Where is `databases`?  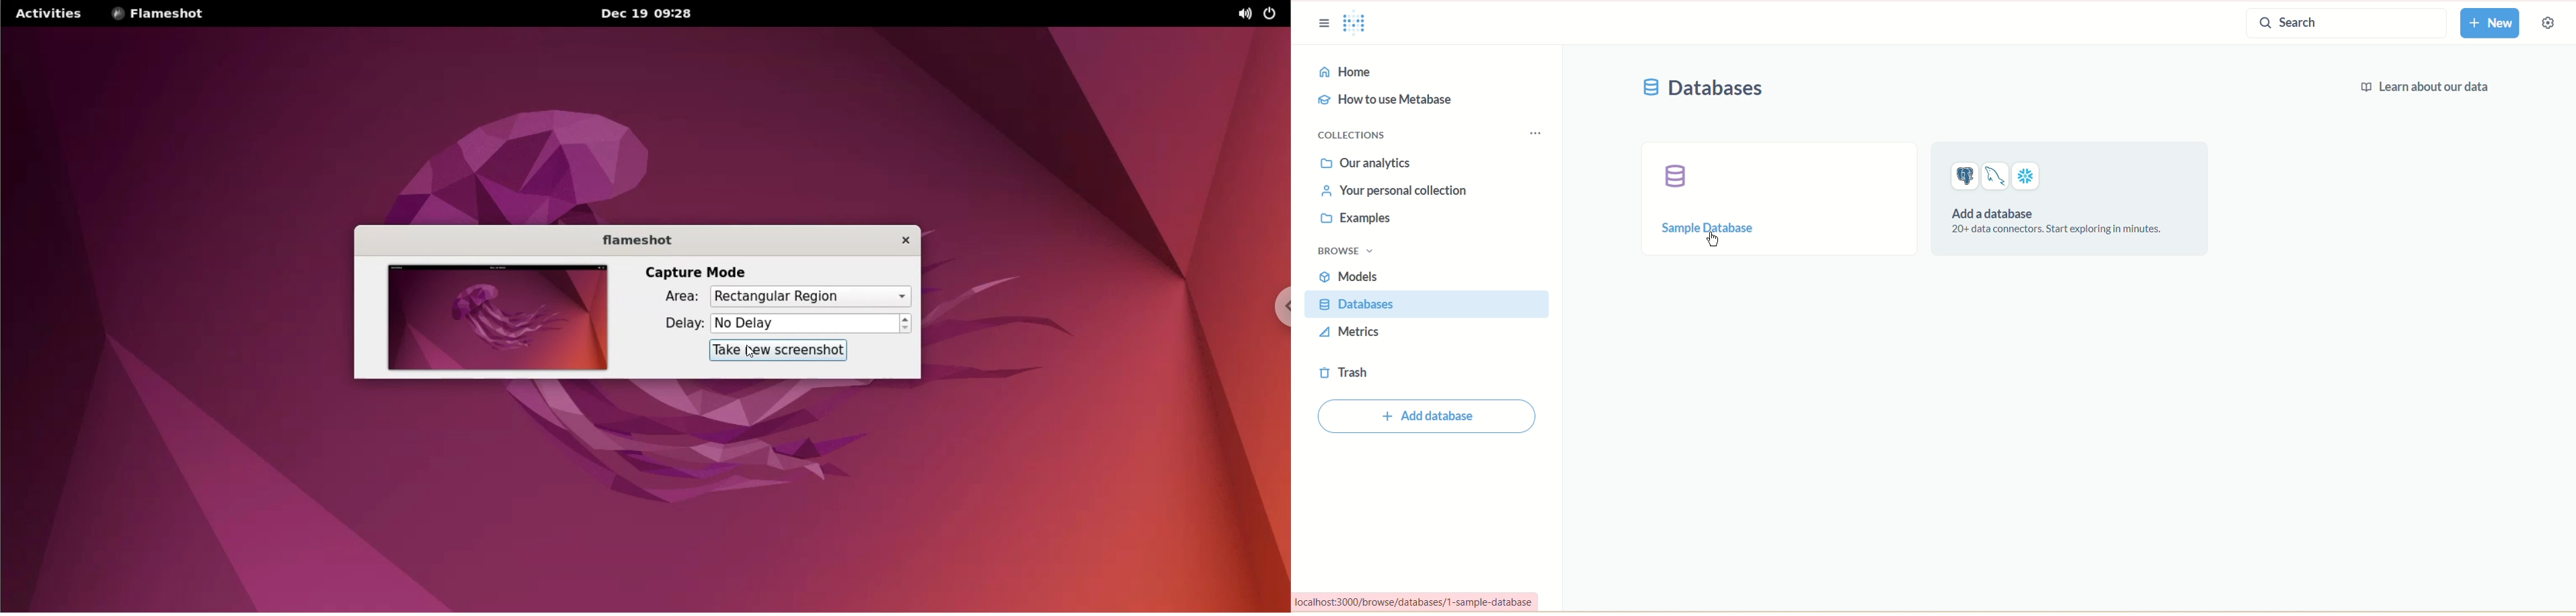 databases is located at coordinates (1705, 90).